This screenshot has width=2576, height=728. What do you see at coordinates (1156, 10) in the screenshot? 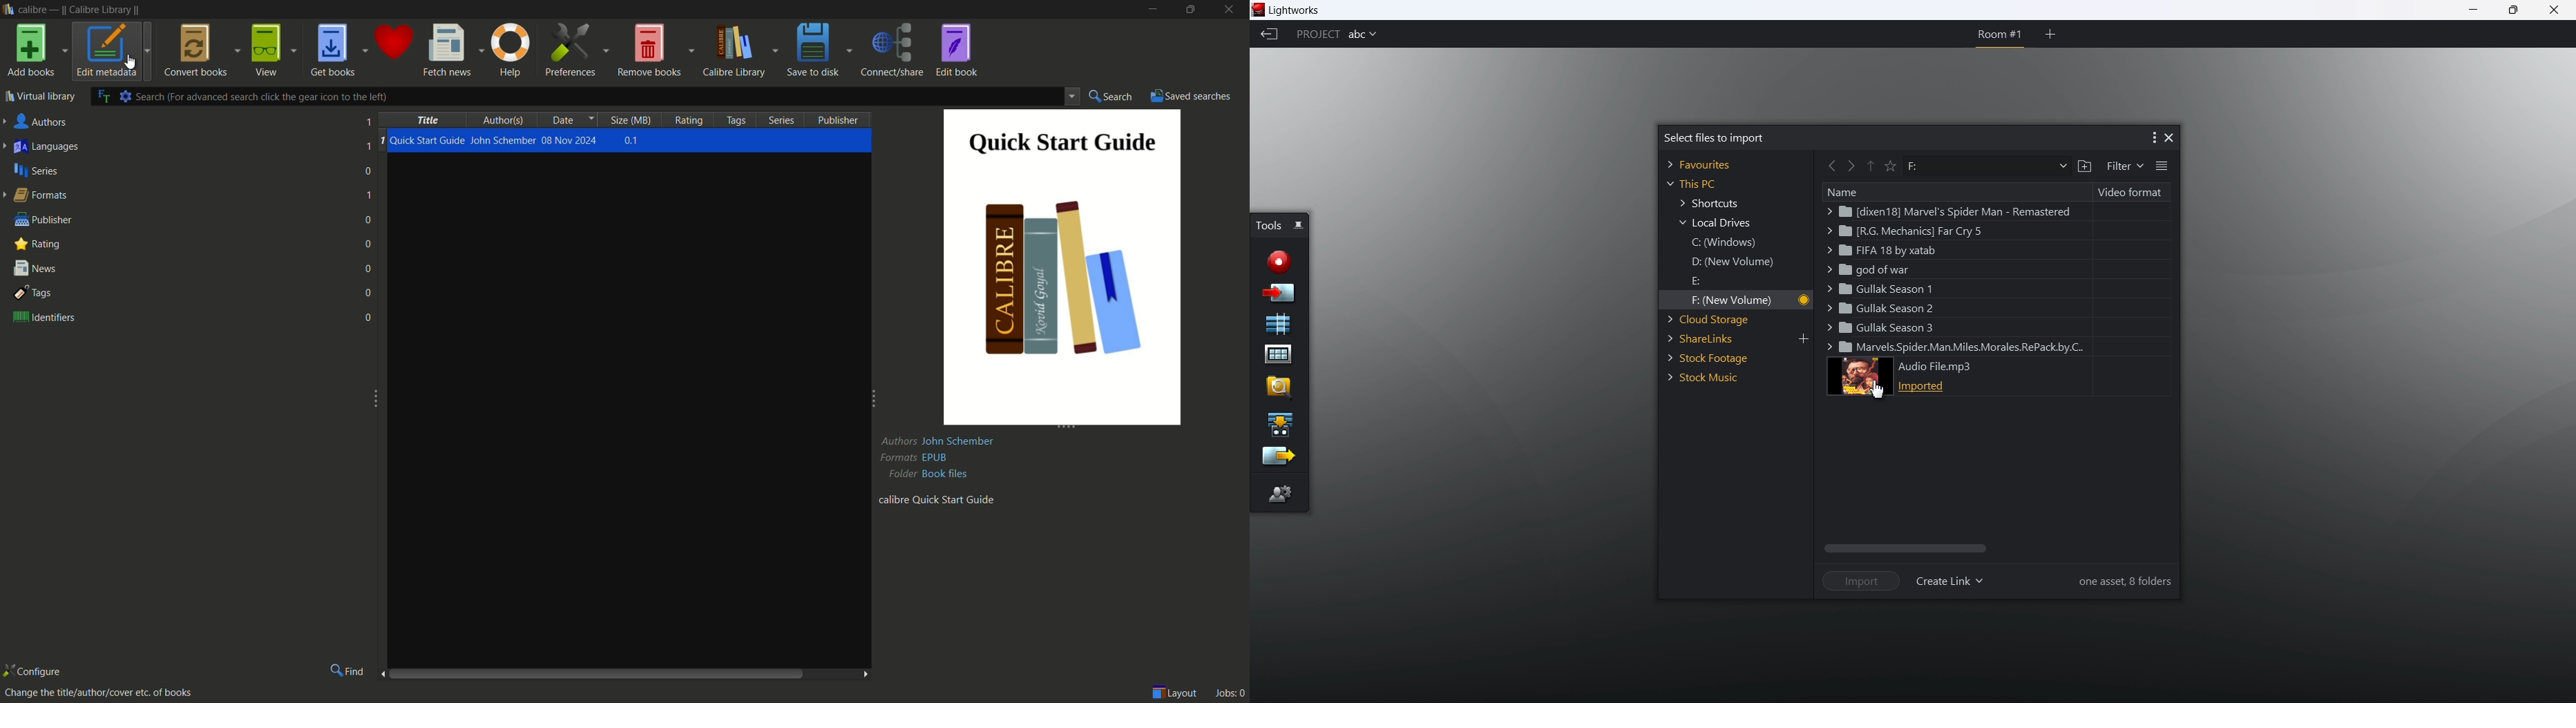
I see `minimize` at bounding box center [1156, 10].